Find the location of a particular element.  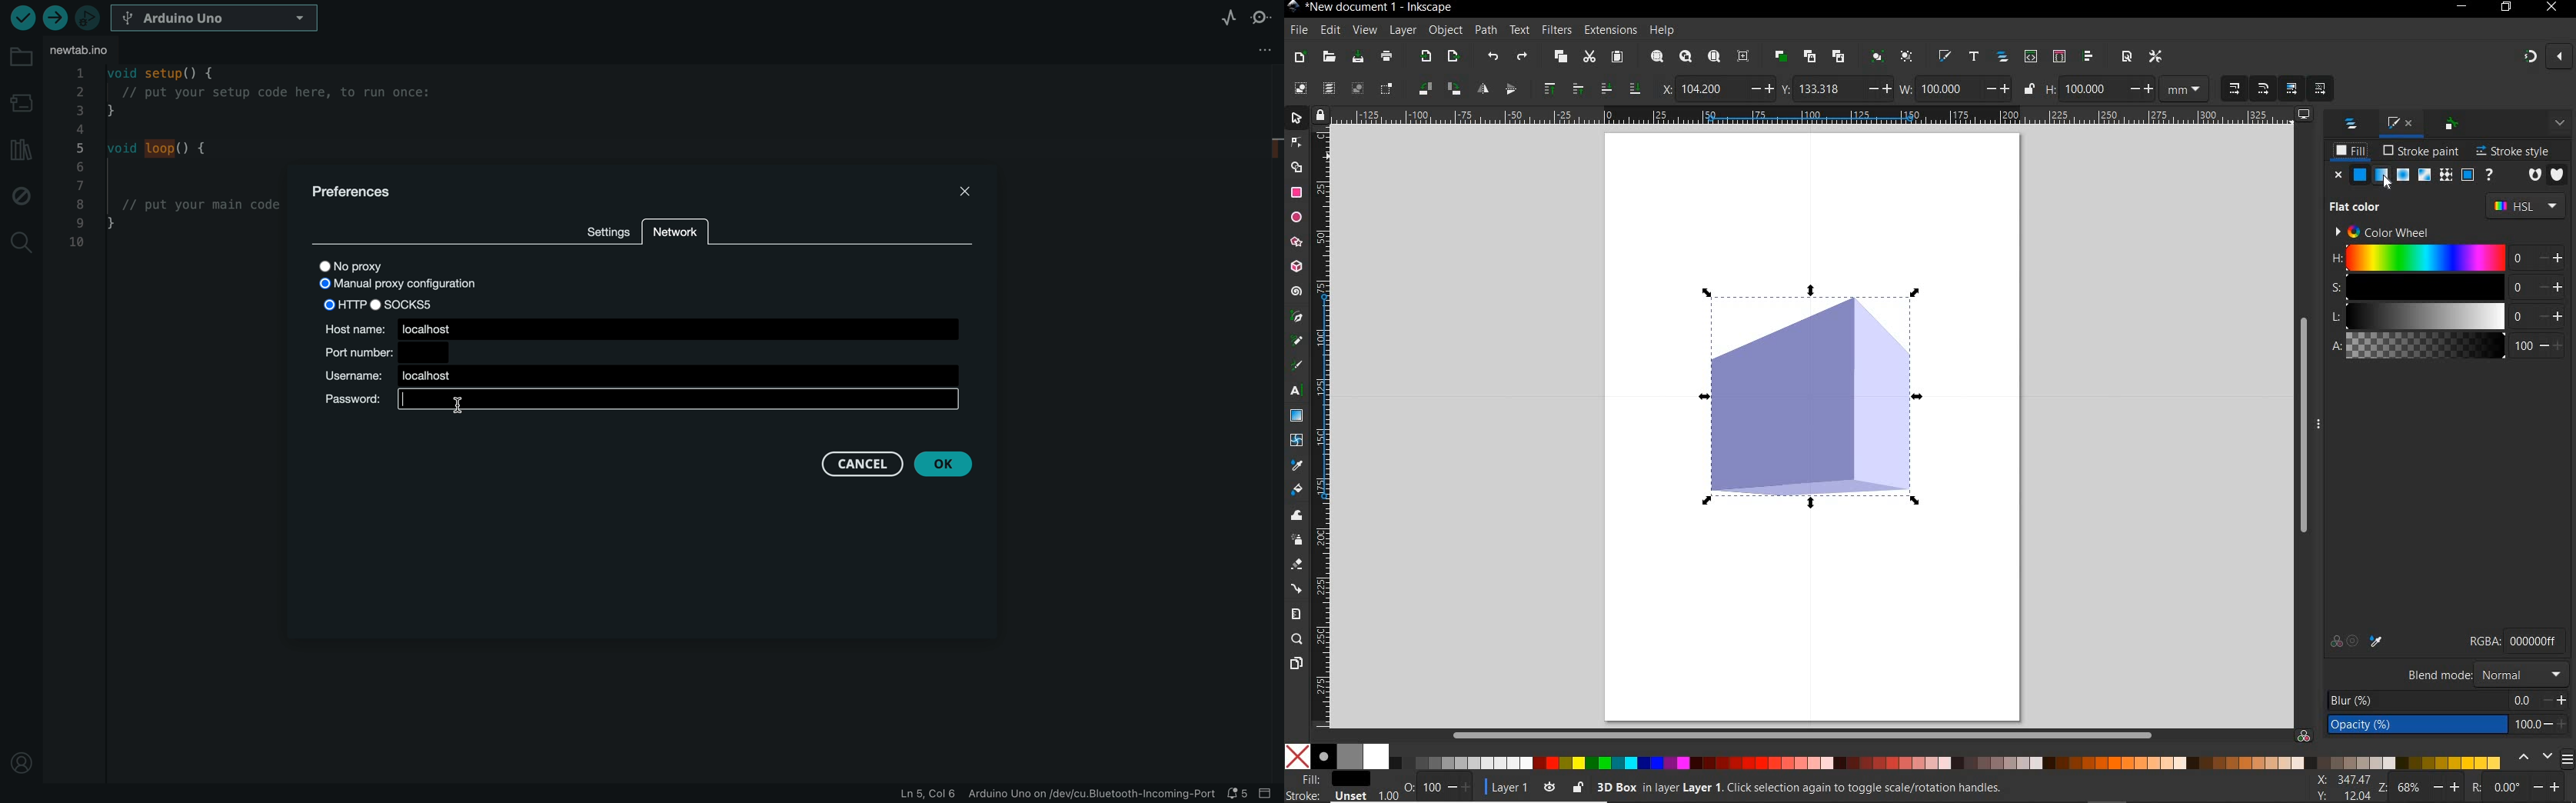

number is located at coordinates (2523, 302).